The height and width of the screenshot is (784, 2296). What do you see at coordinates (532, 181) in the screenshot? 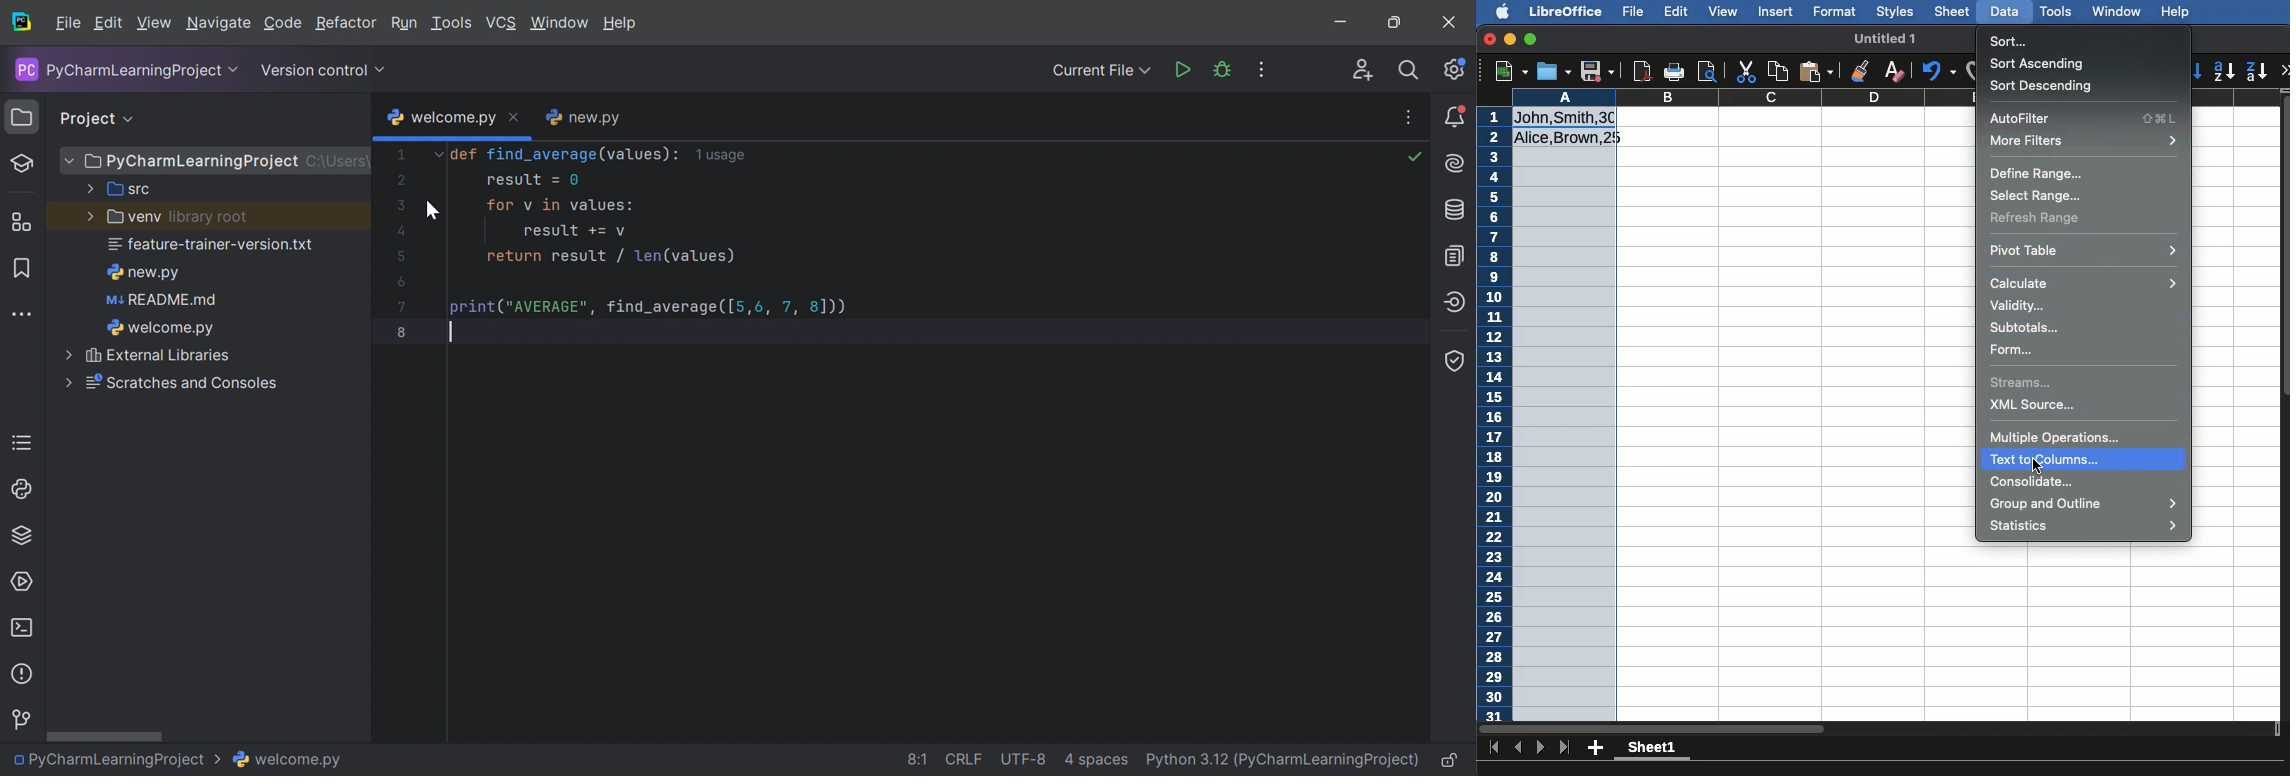
I see `result=0` at bounding box center [532, 181].